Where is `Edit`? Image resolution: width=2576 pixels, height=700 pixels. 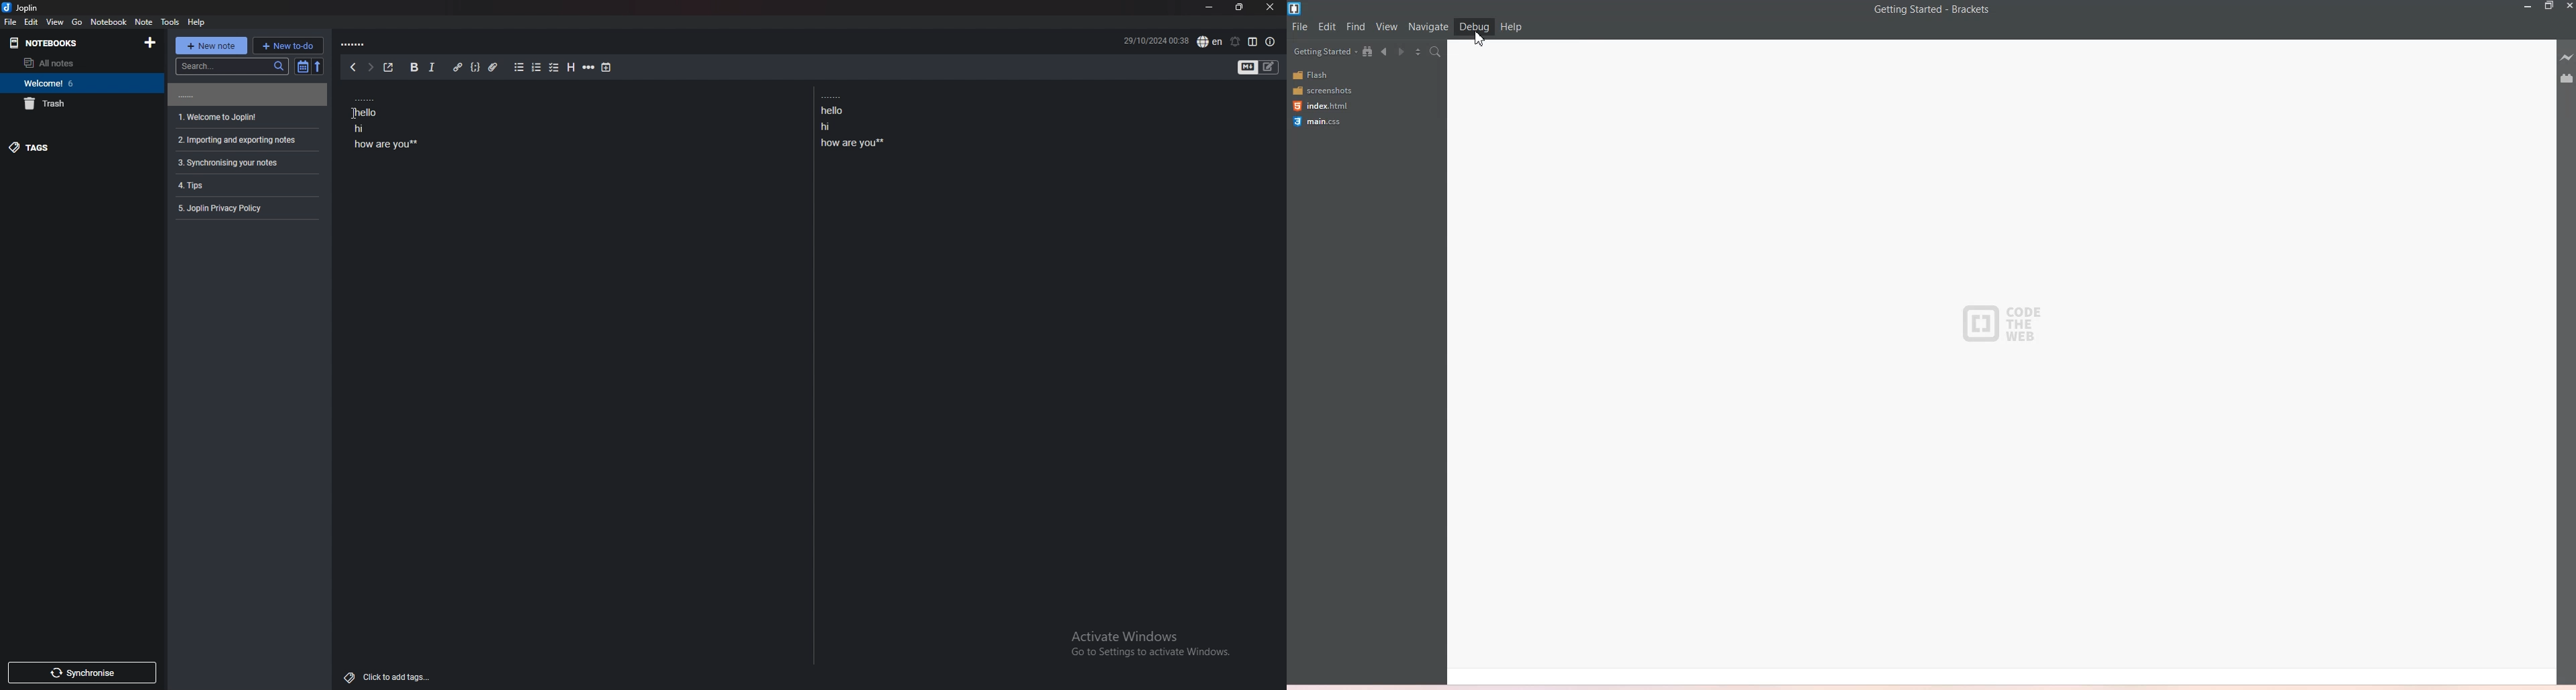 Edit is located at coordinates (1328, 27).